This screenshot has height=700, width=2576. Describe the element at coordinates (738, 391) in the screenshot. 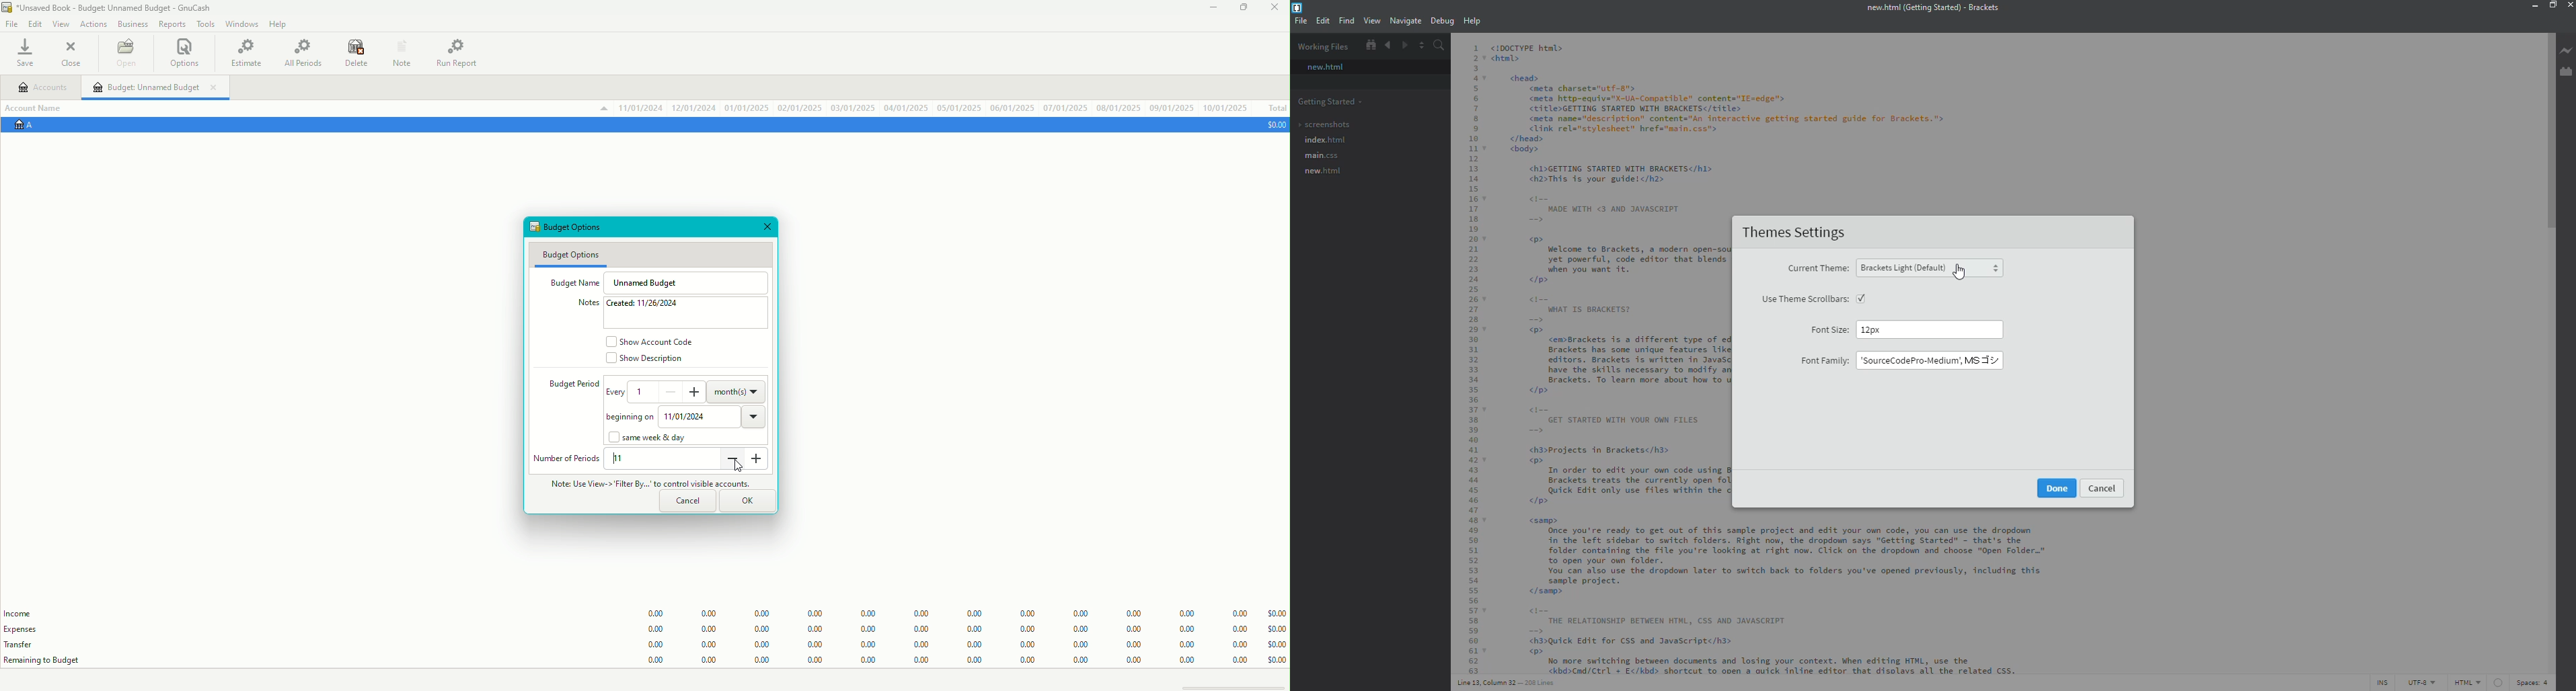

I see `month(s)` at that location.